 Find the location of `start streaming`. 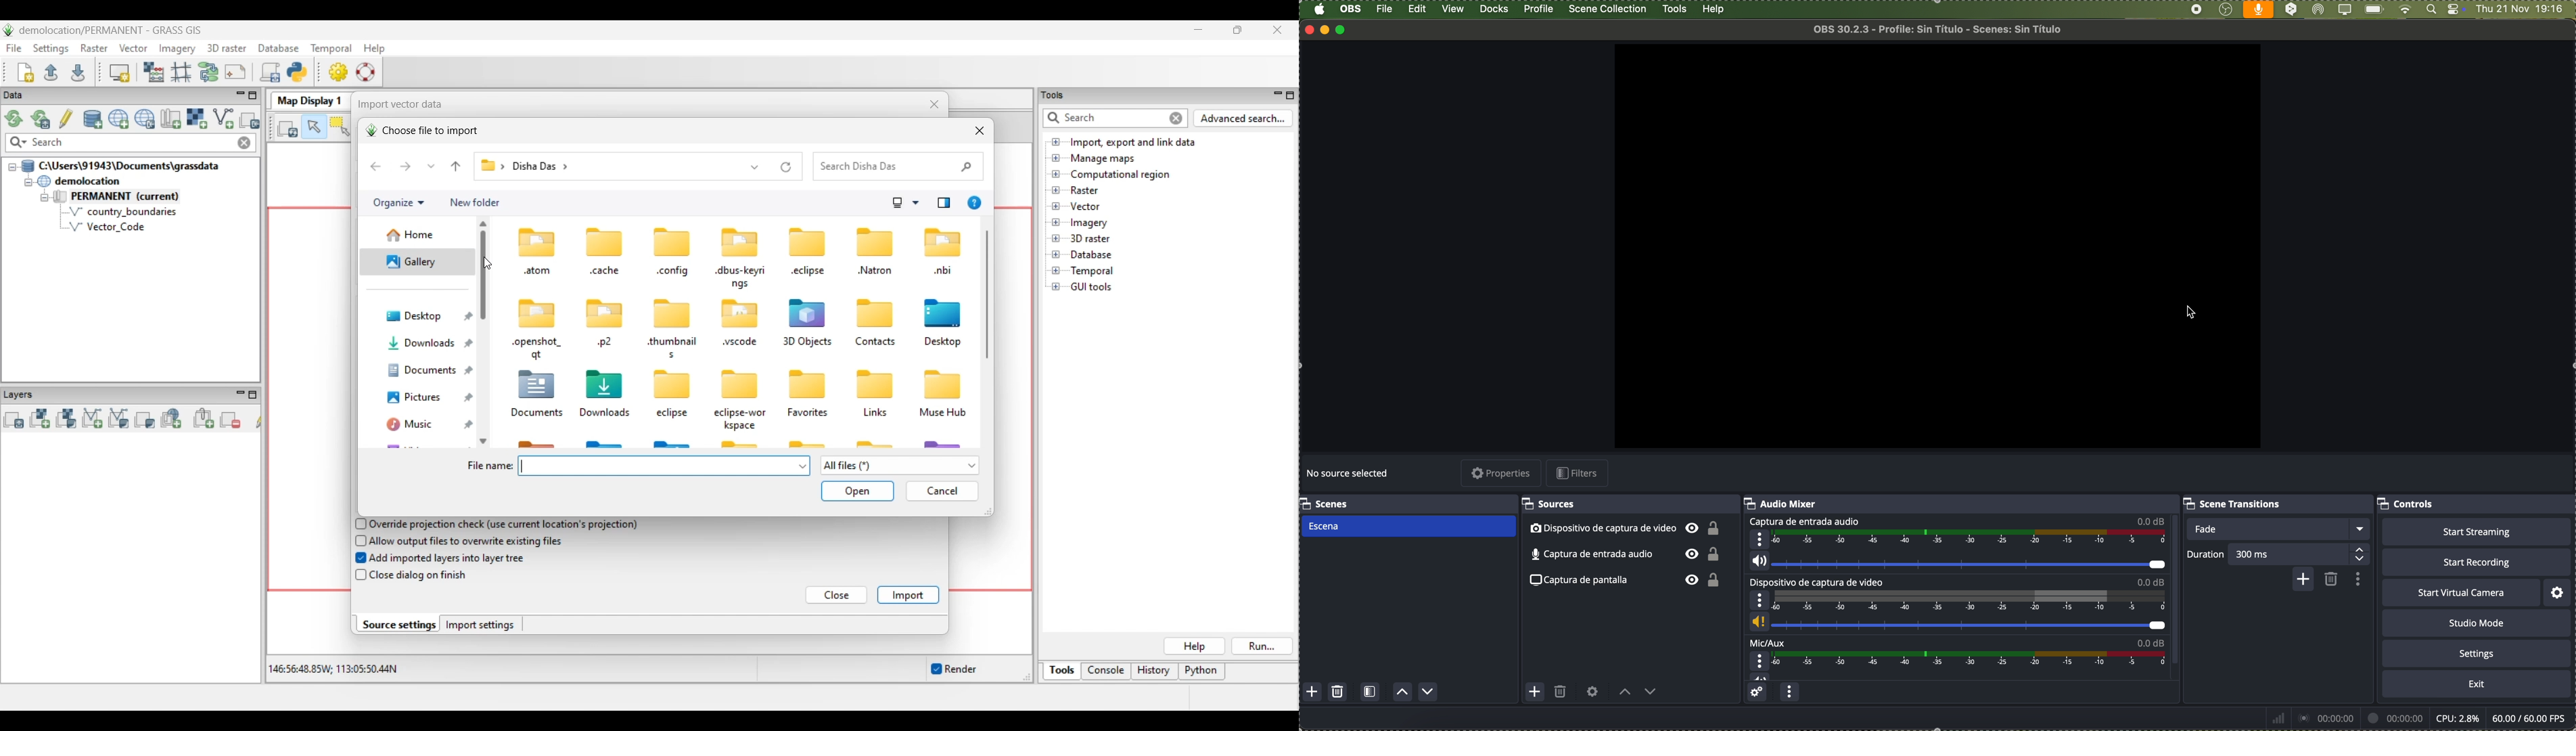

start streaming is located at coordinates (2476, 532).